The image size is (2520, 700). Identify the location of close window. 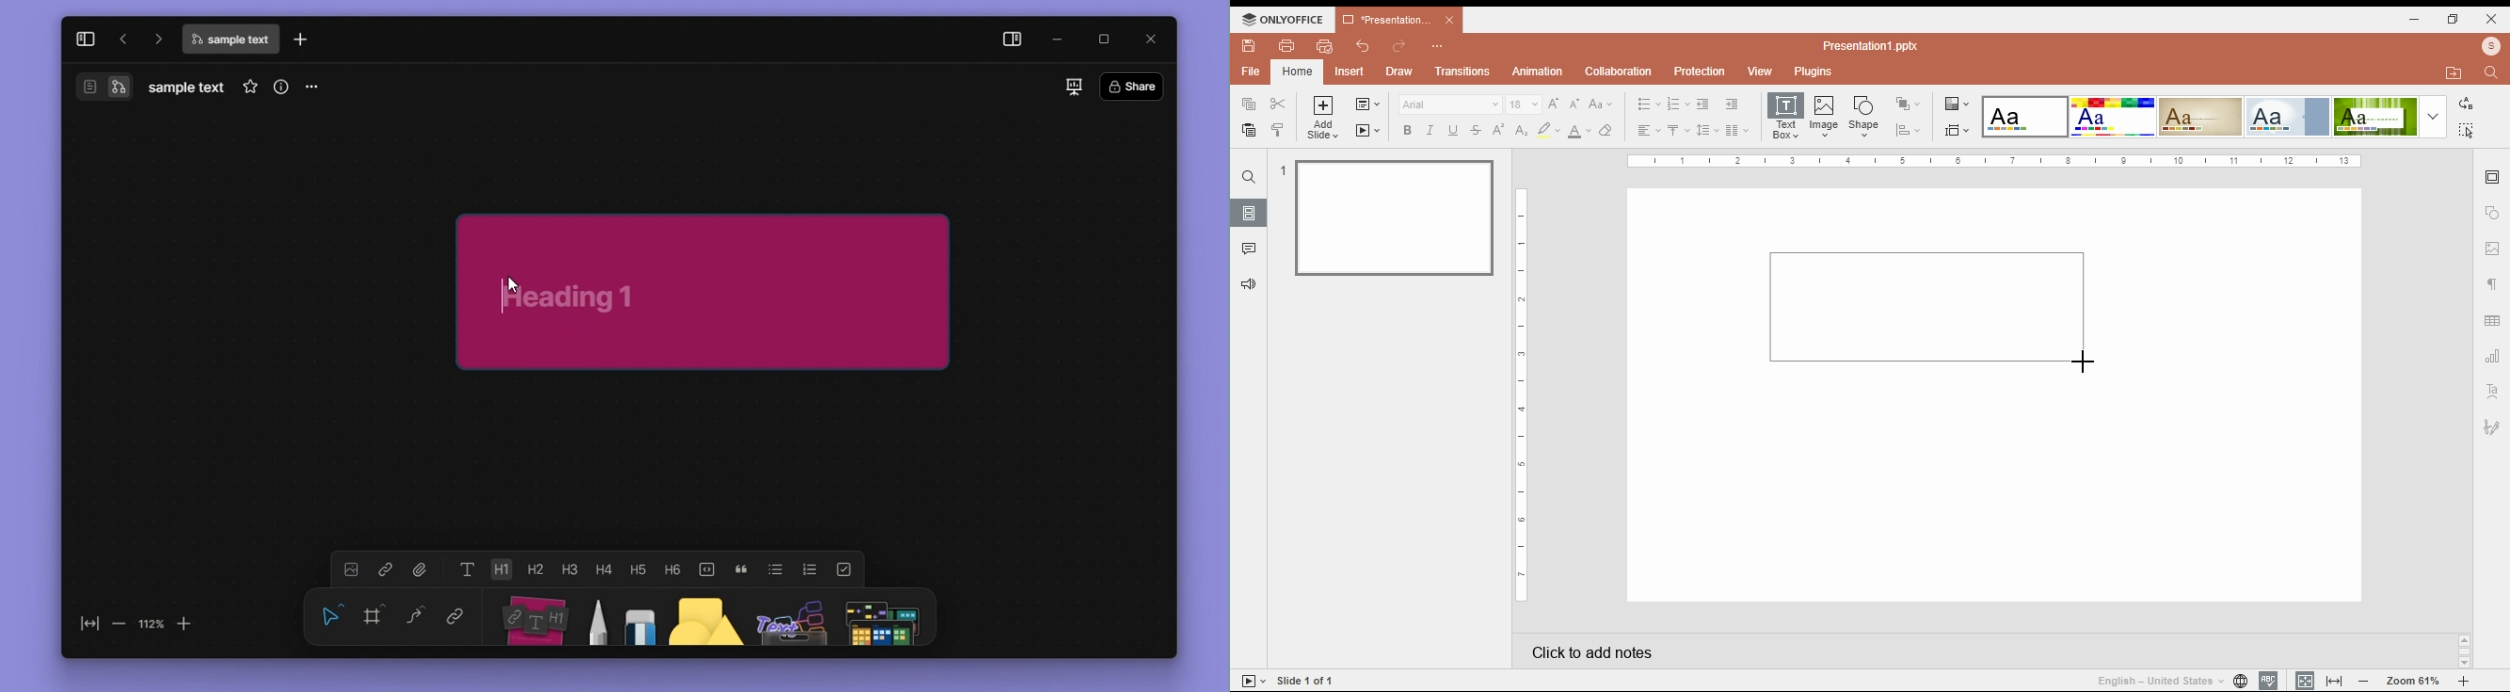
(2490, 18).